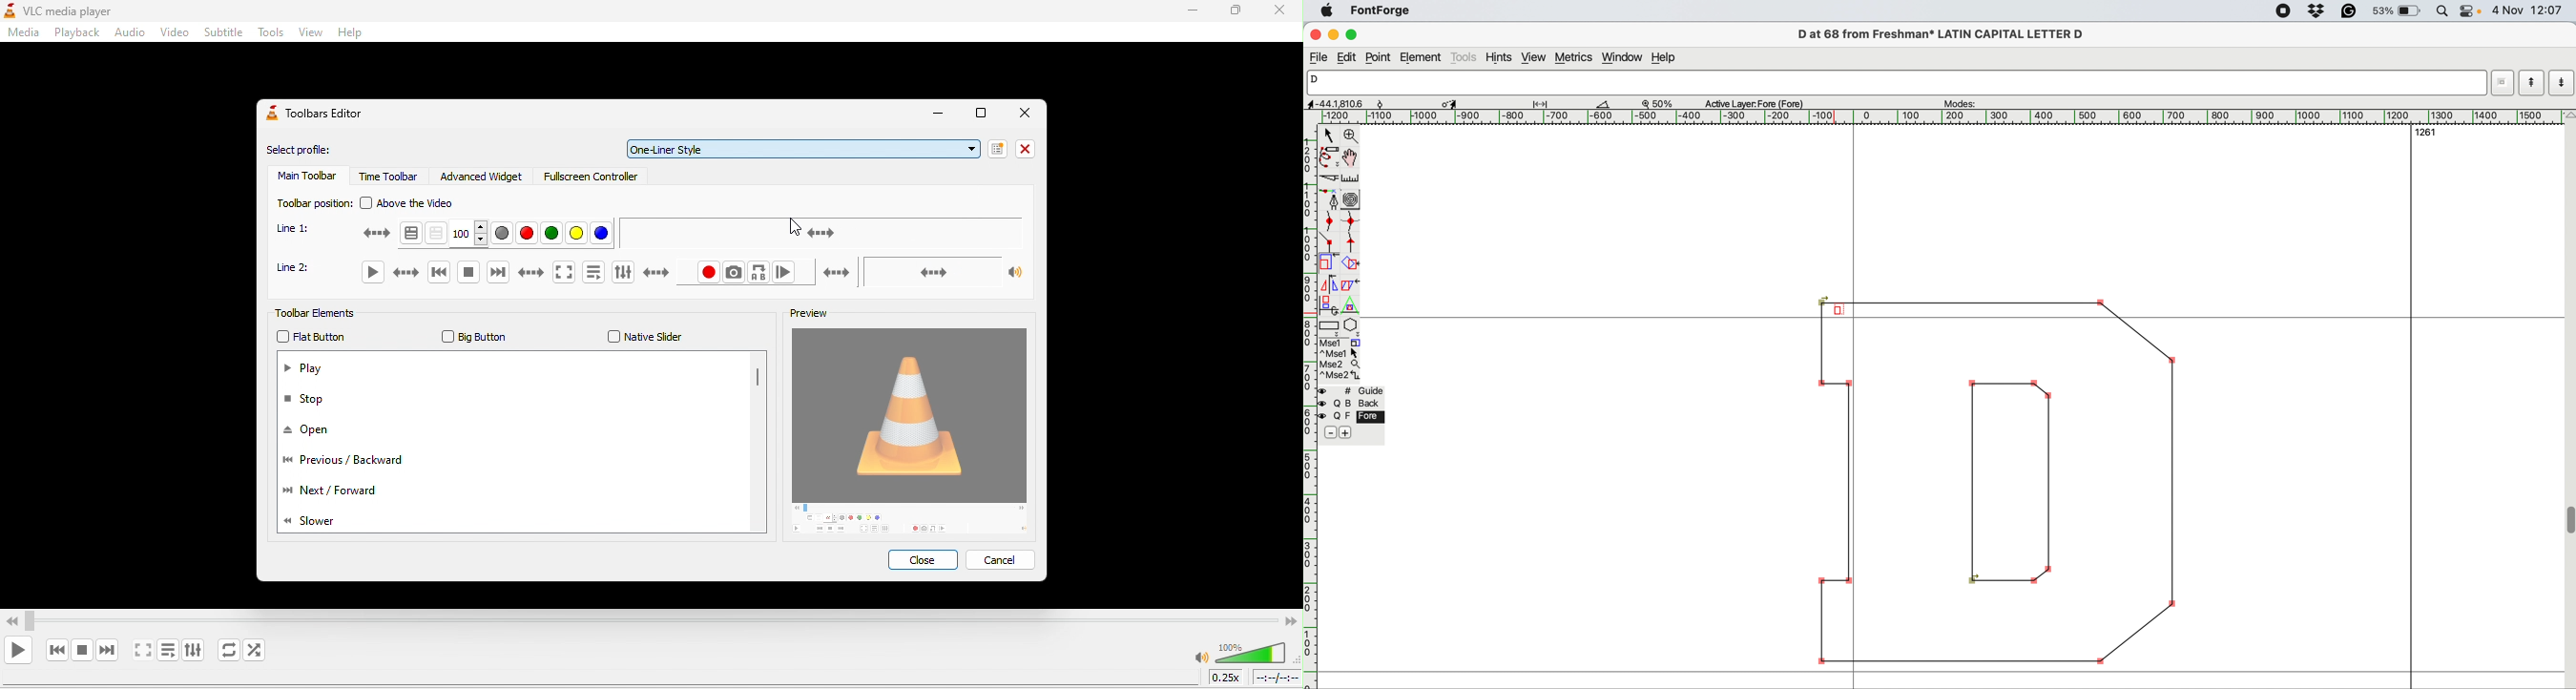 The height and width of the screenshot is (700, 2576). What do you see at coordinates (1236, 12) in the screenshot?
I see `maximize` at bounding box center [1236, 12].